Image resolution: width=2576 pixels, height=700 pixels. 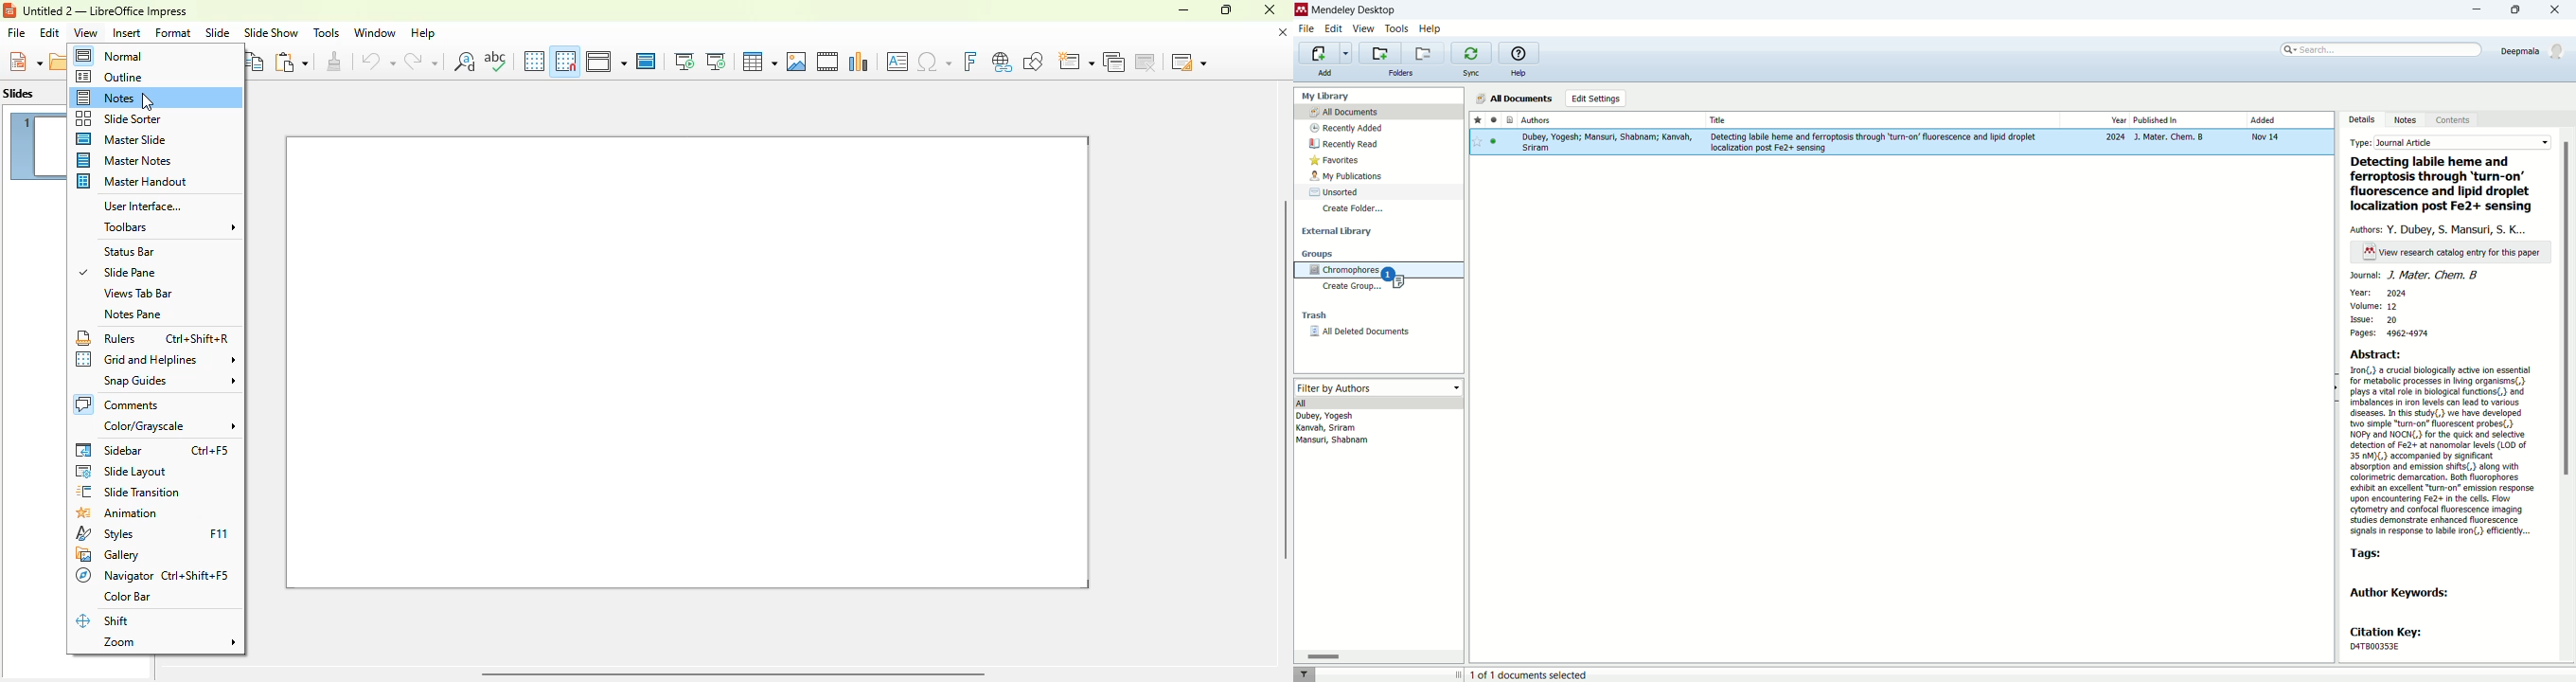 What do you see at coordinates (971, 61) in the screenshot?
I see `insert fontwork text` at bounding box center [971, 61].